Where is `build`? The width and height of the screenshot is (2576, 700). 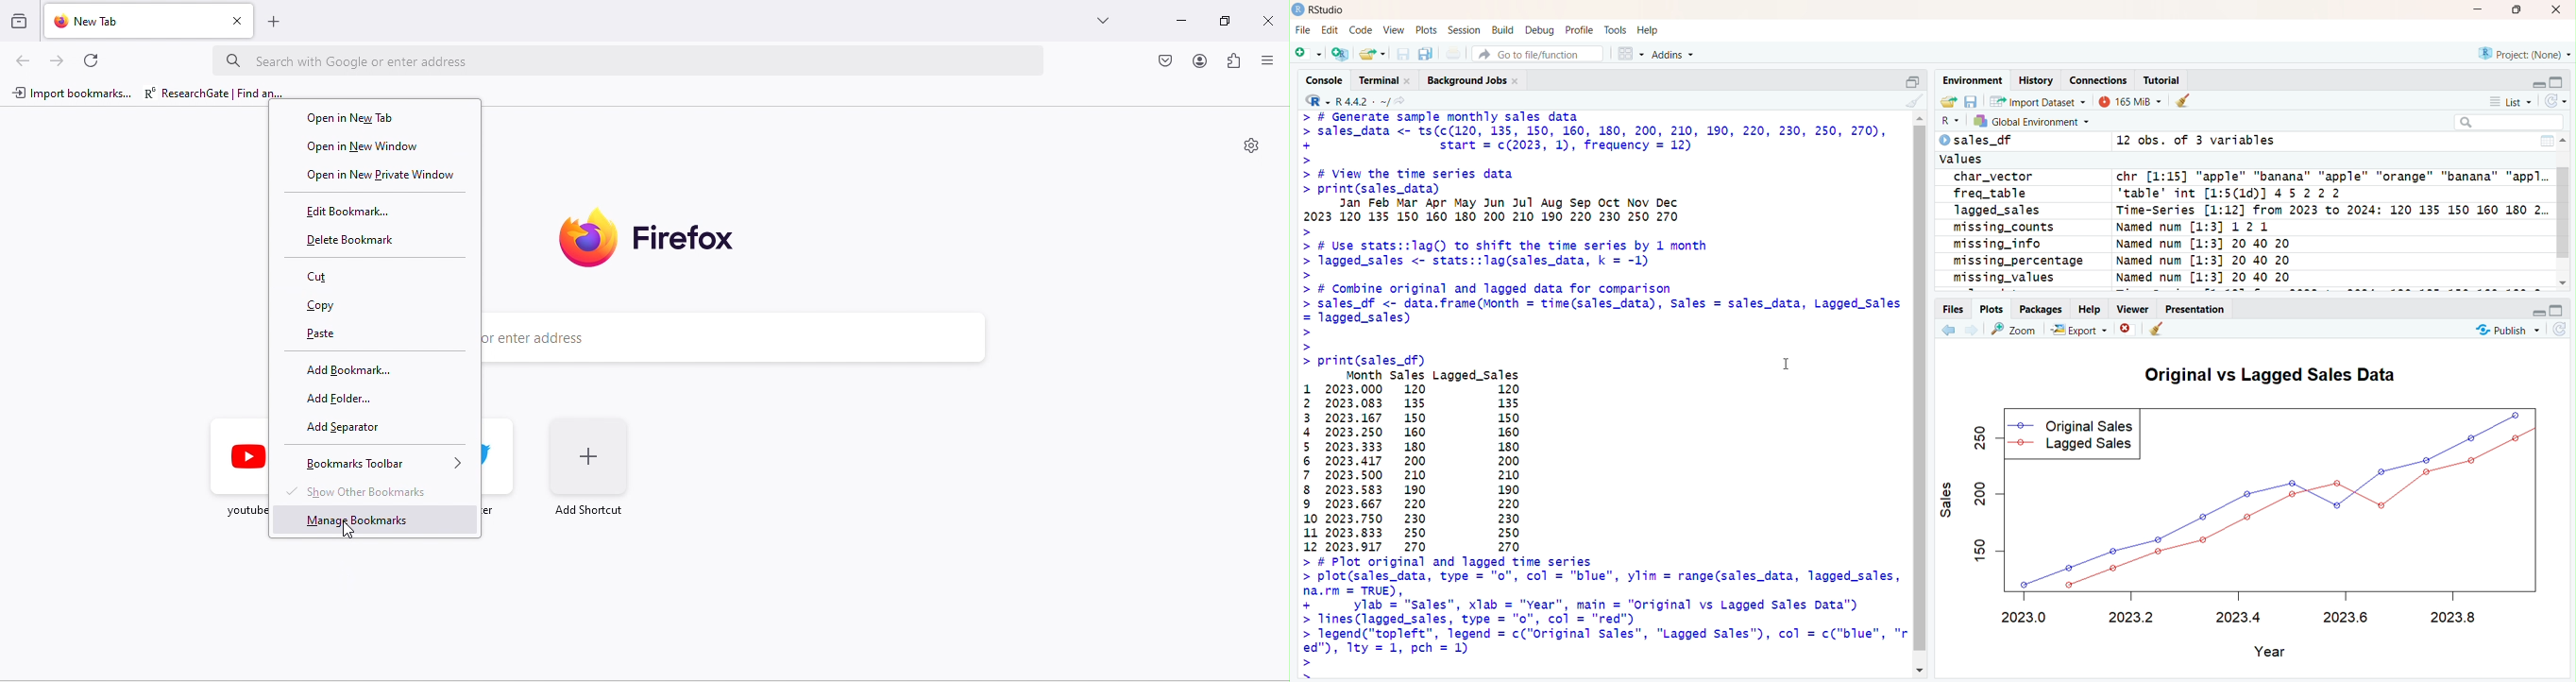
build is located at coordinates (1503, 30).